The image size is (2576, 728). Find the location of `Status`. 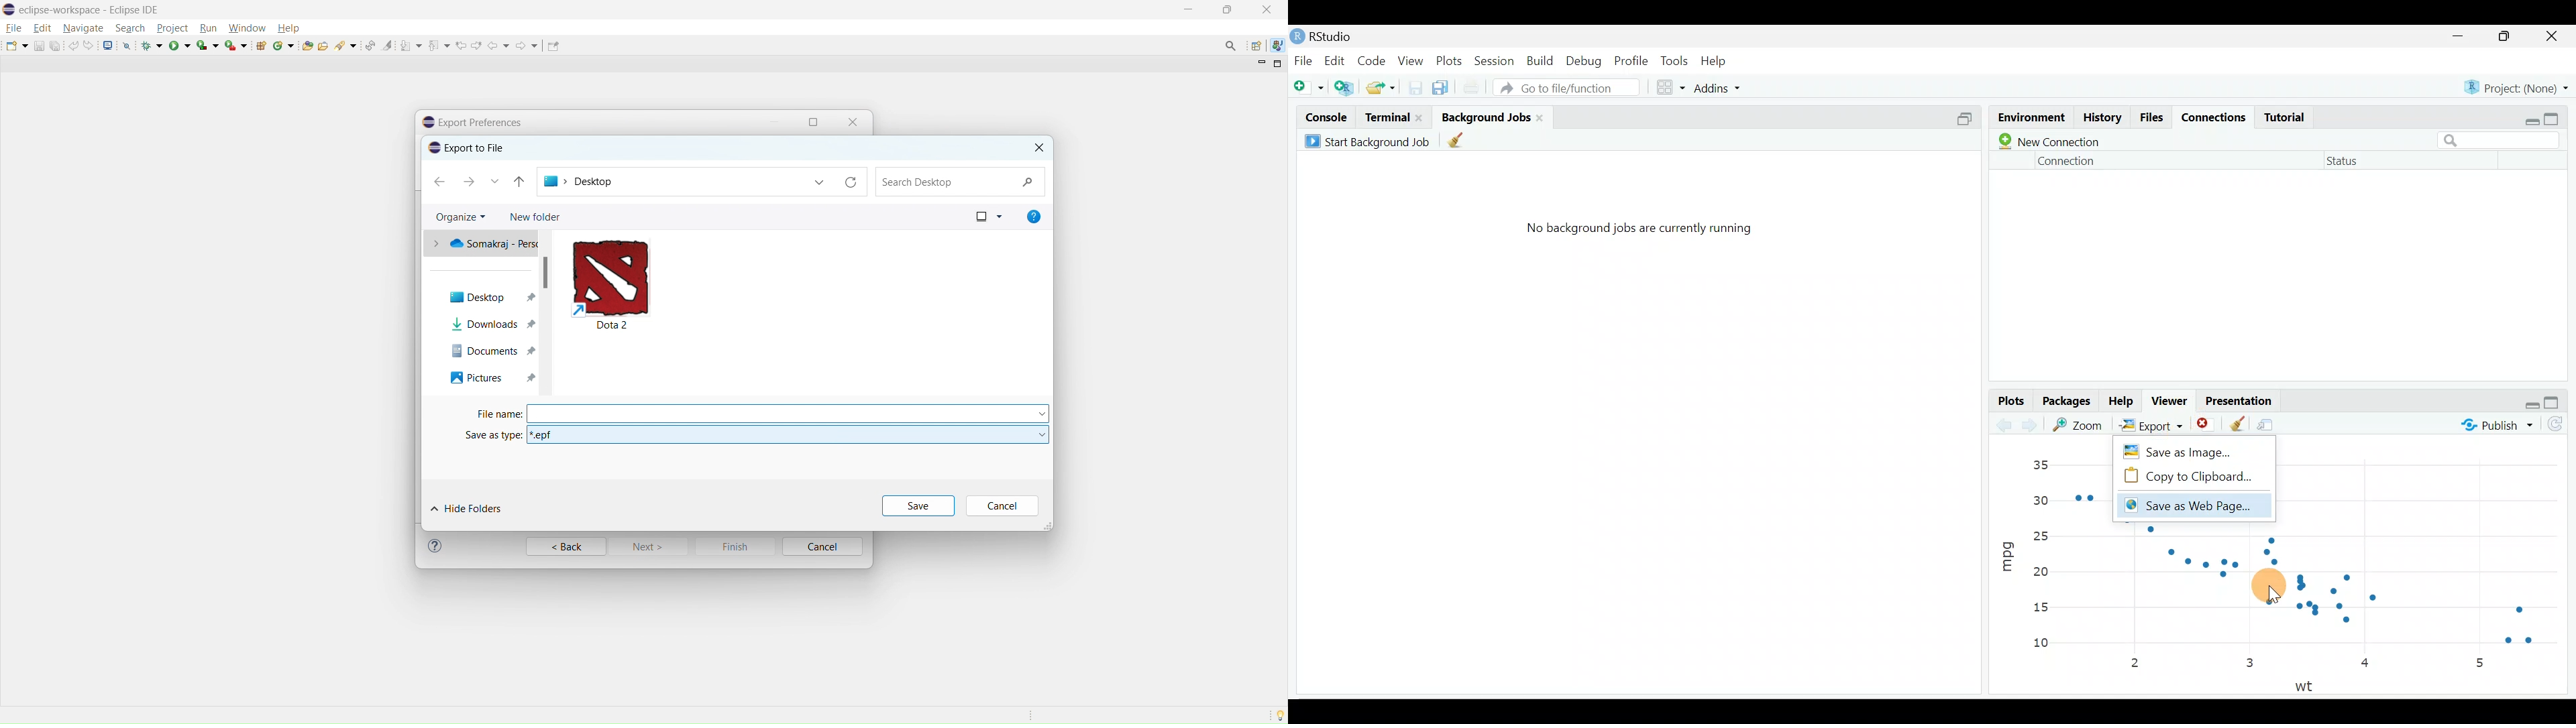

Status is located at coordinates (2346, 164).